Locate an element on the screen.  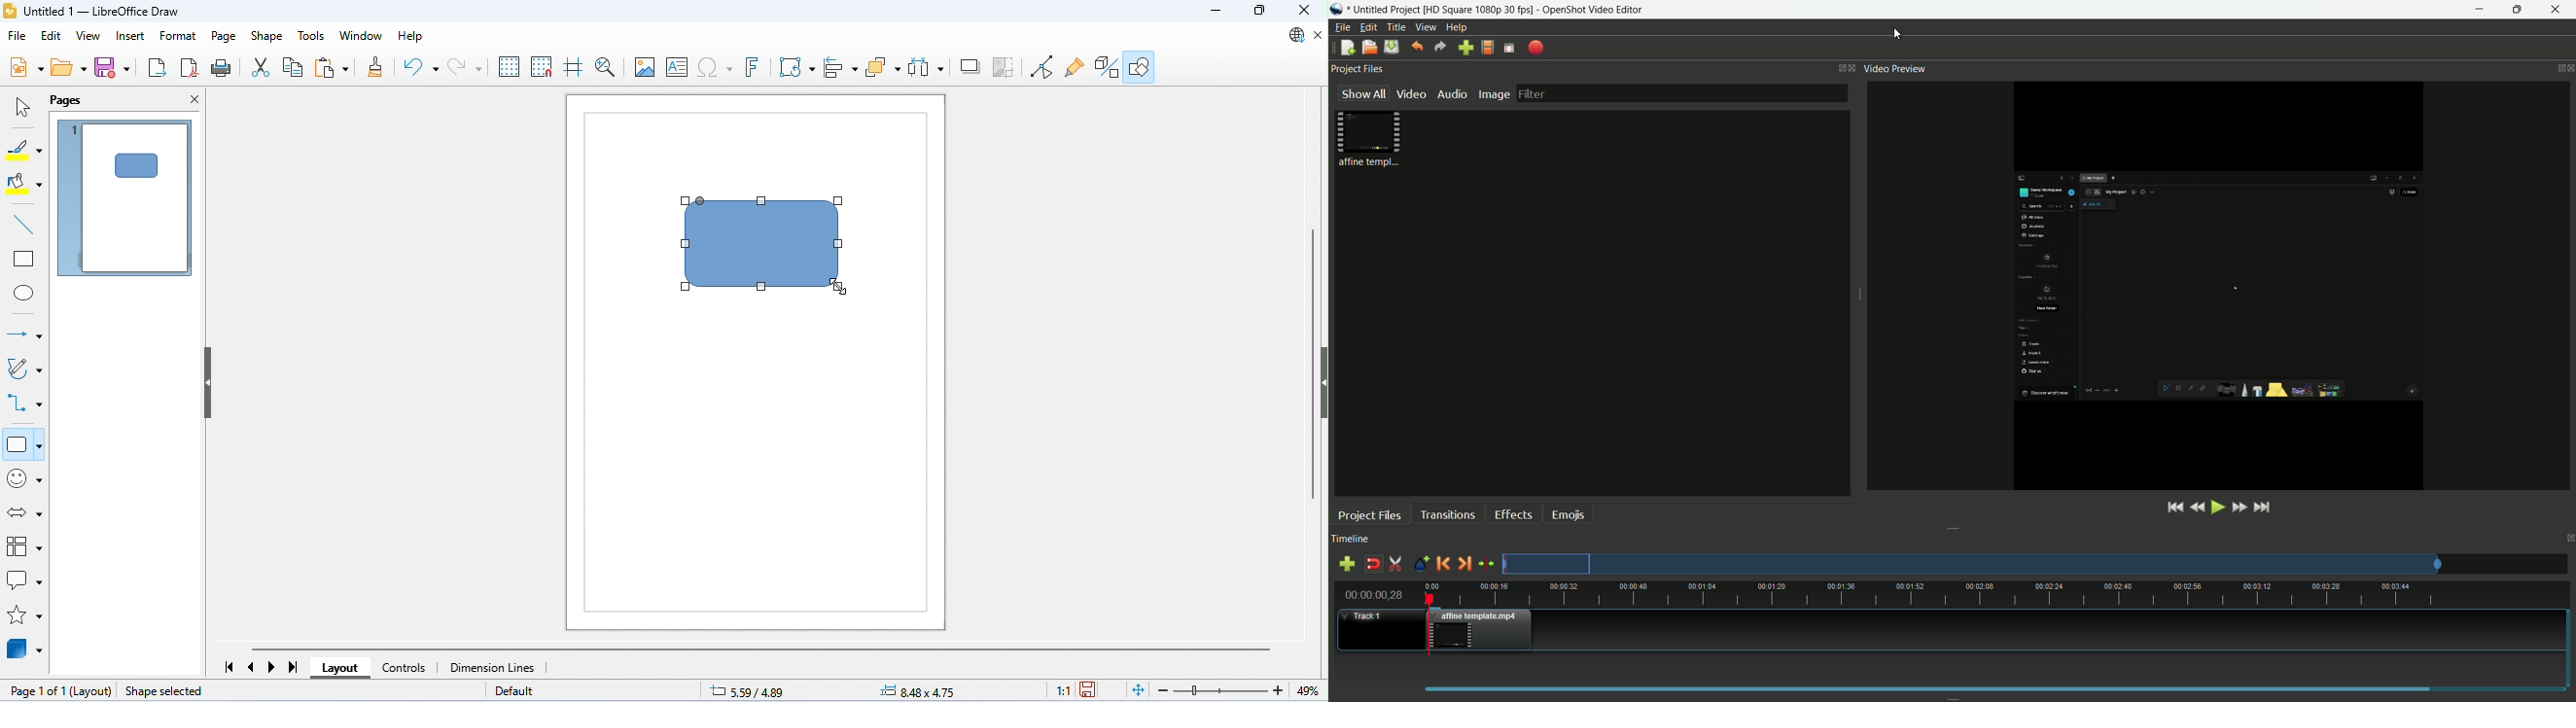
project files is located at coordinates (1358, 68).